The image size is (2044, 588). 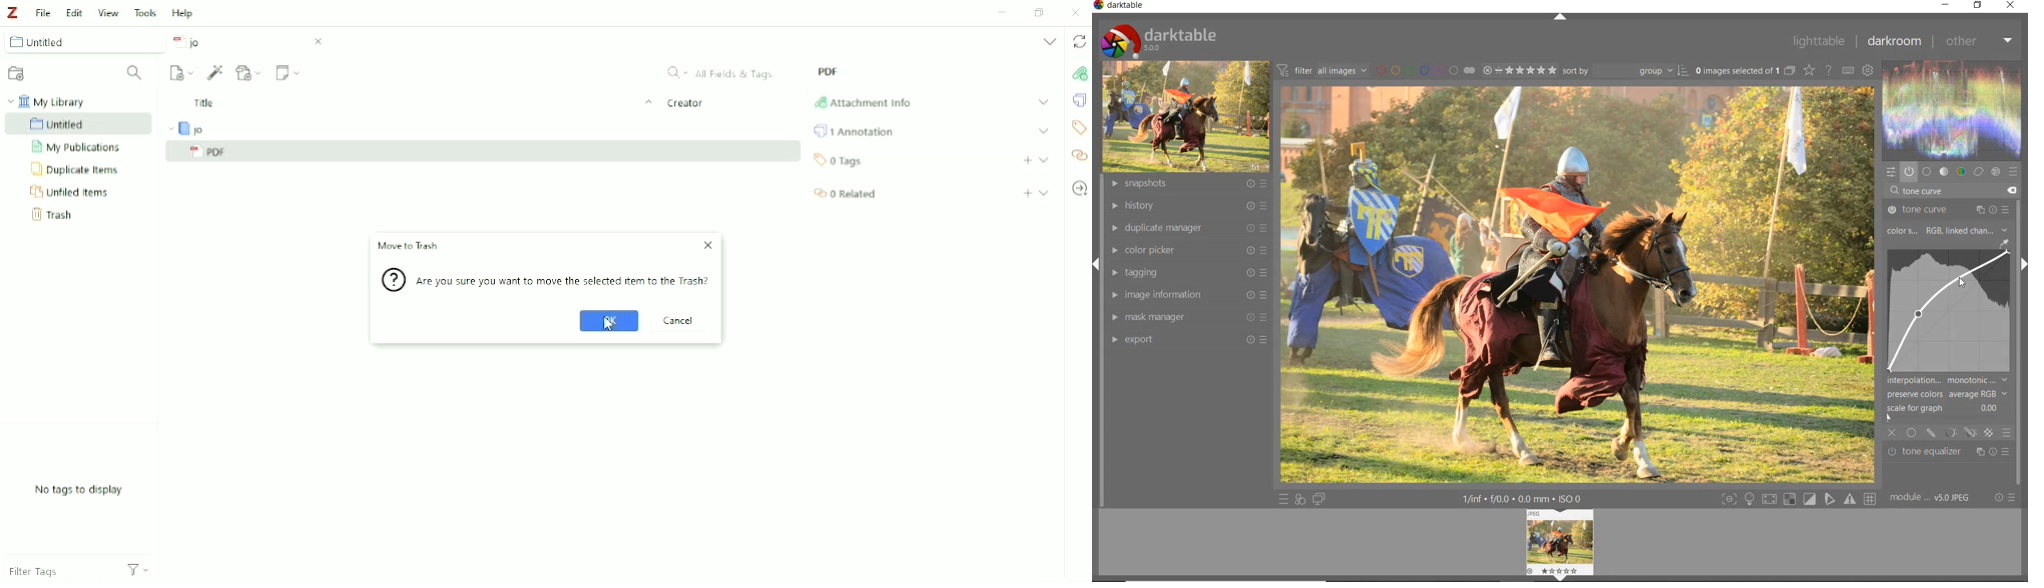 What do you see at coordinates (1562, 543) in the screenshot?
I see `Image preview` at bounding box center [1562, 543].